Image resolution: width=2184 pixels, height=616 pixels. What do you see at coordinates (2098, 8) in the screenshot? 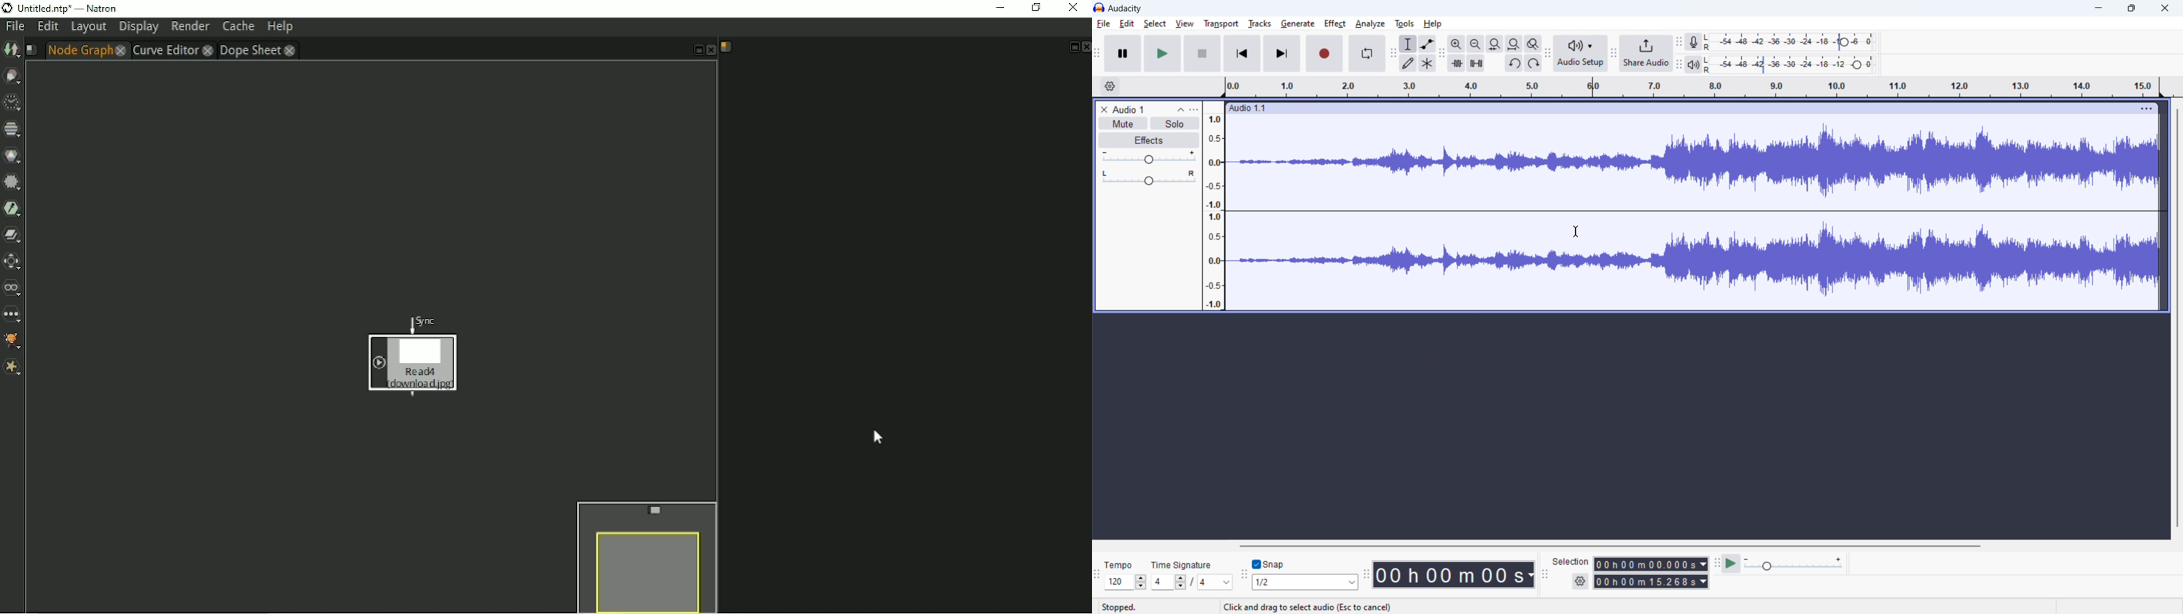
I see `minimize` at bounding box center [2098, 8].